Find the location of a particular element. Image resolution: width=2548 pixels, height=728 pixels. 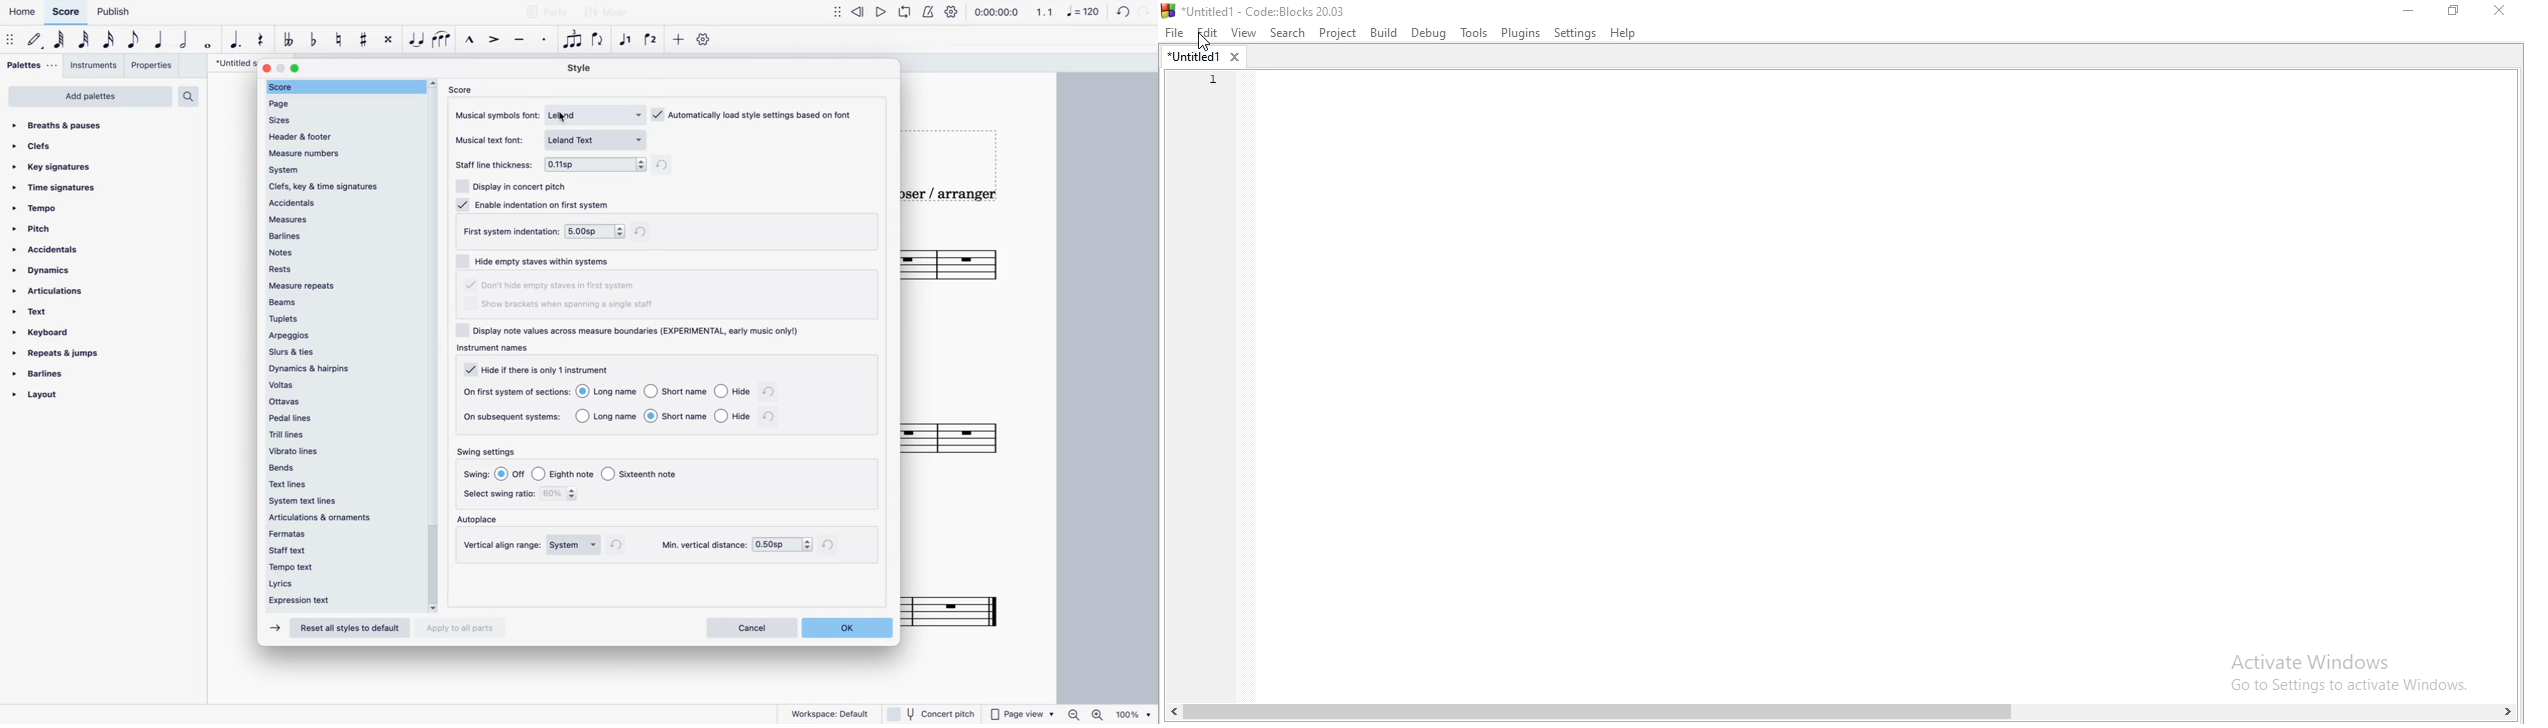

 is located at coordinates (934, 713).